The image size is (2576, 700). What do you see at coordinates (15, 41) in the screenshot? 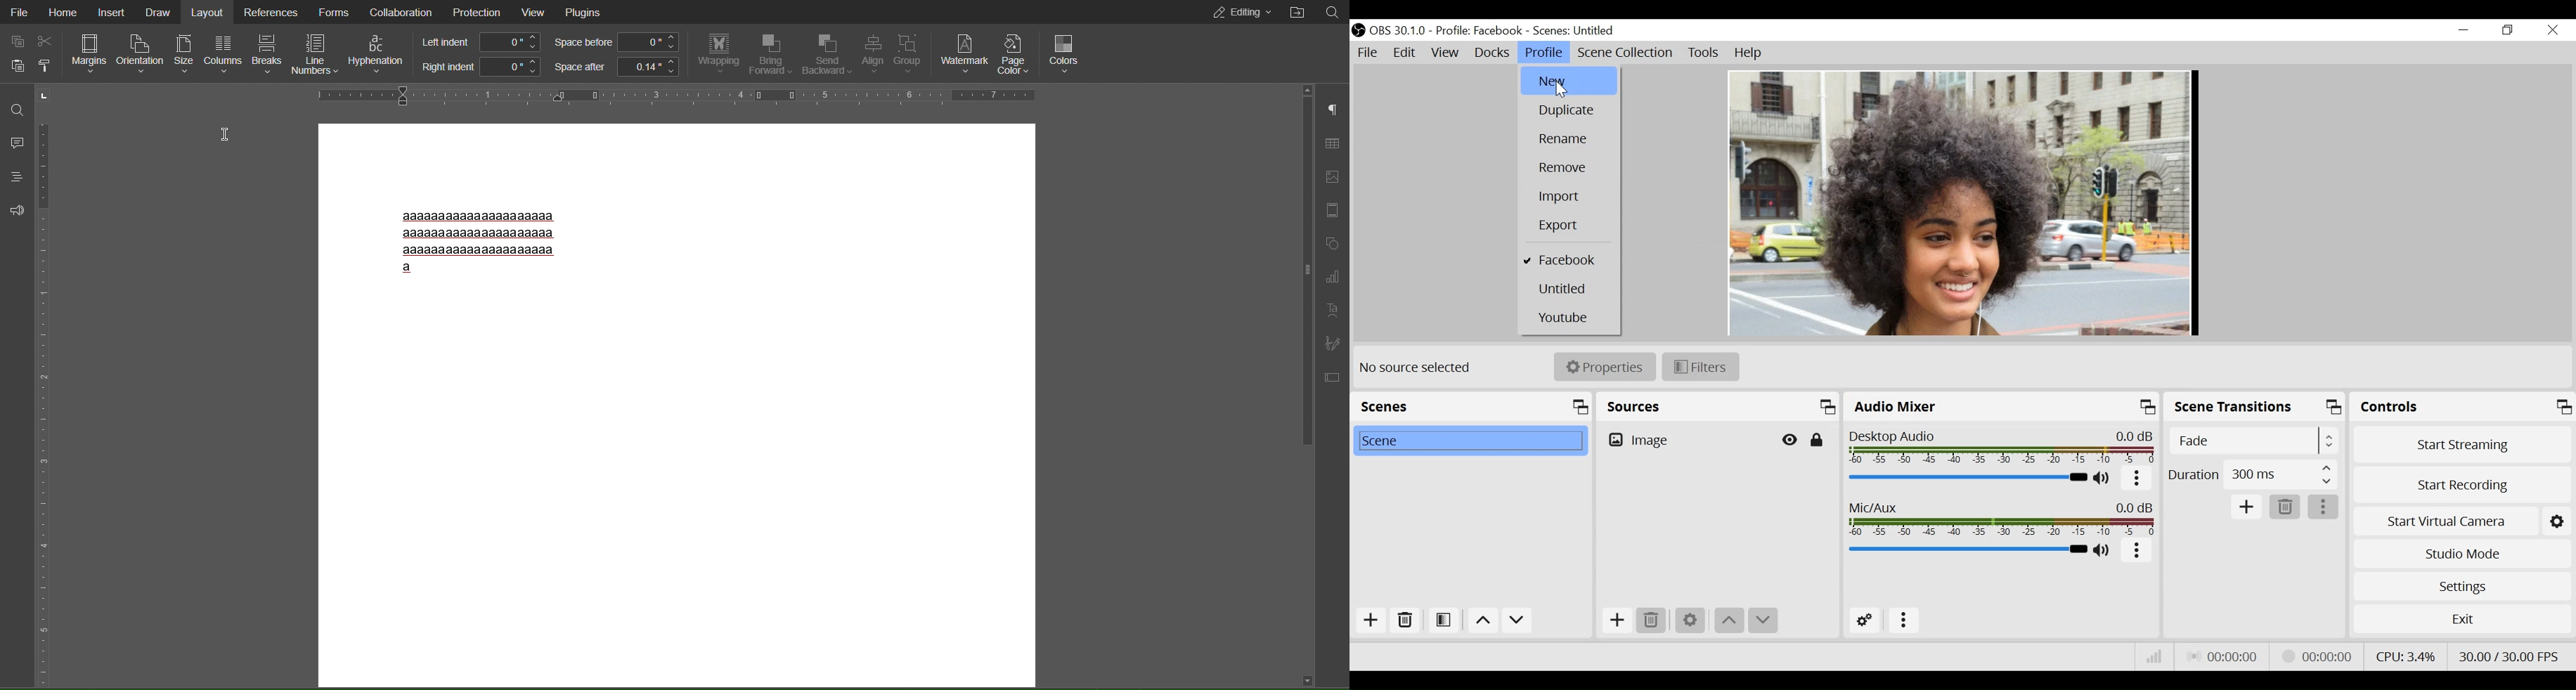
I see `copy` at bounding box center [15, 41].